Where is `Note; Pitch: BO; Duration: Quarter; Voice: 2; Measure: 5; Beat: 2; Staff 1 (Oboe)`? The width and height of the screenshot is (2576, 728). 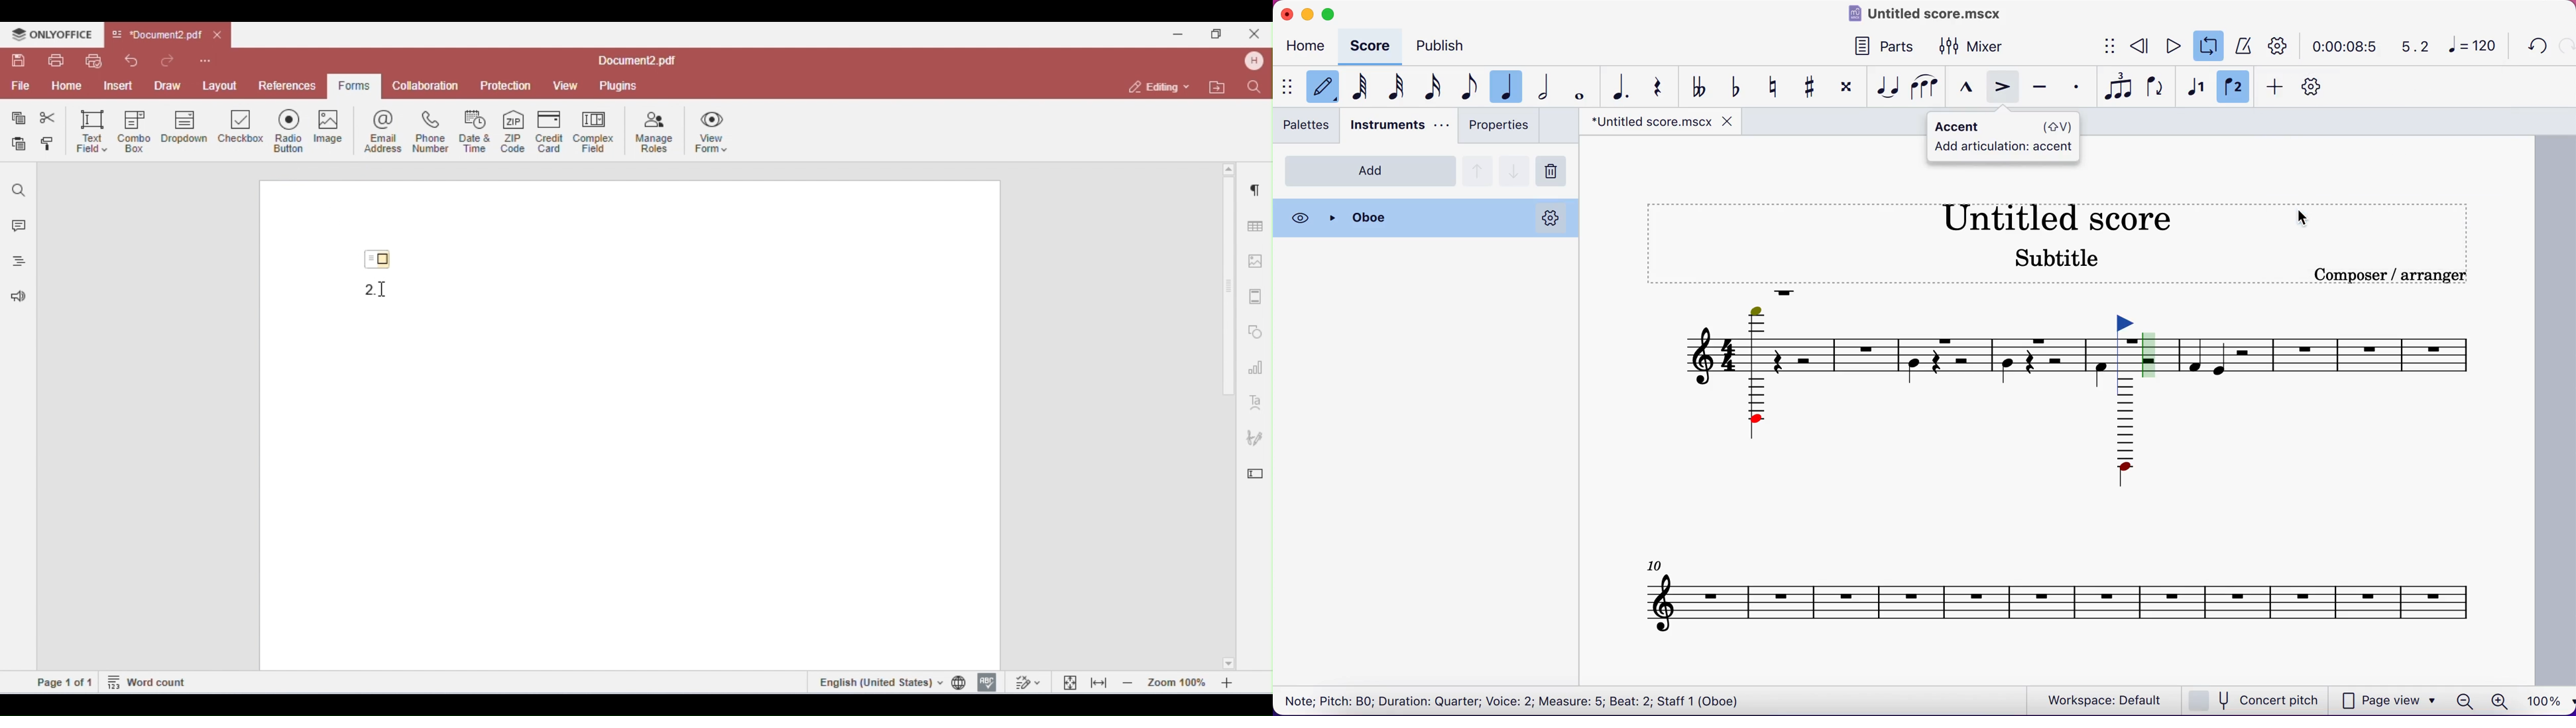
Note; Pitch: BO; Duration: Quarter; Voice: 2; Measure: 5; Beat: 2; Staff 1 (Oboe) is located at coordinates (1514, 699).